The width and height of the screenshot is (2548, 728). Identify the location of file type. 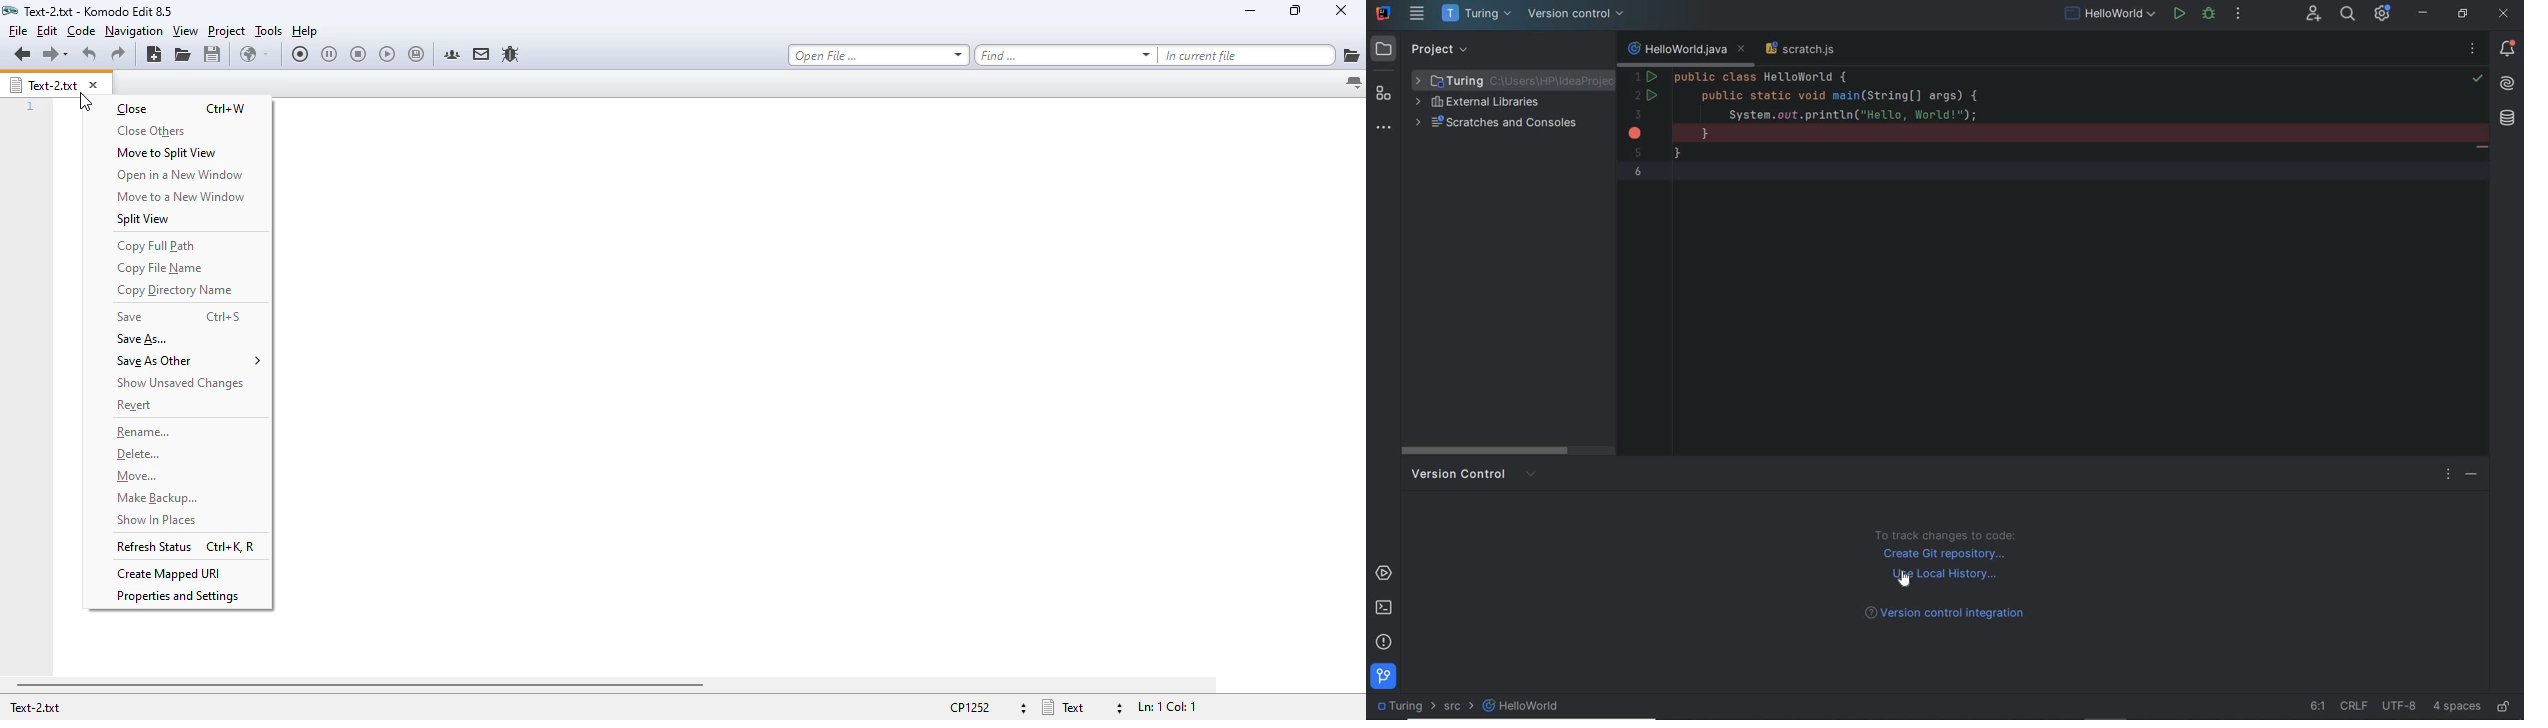
(1083, 707).